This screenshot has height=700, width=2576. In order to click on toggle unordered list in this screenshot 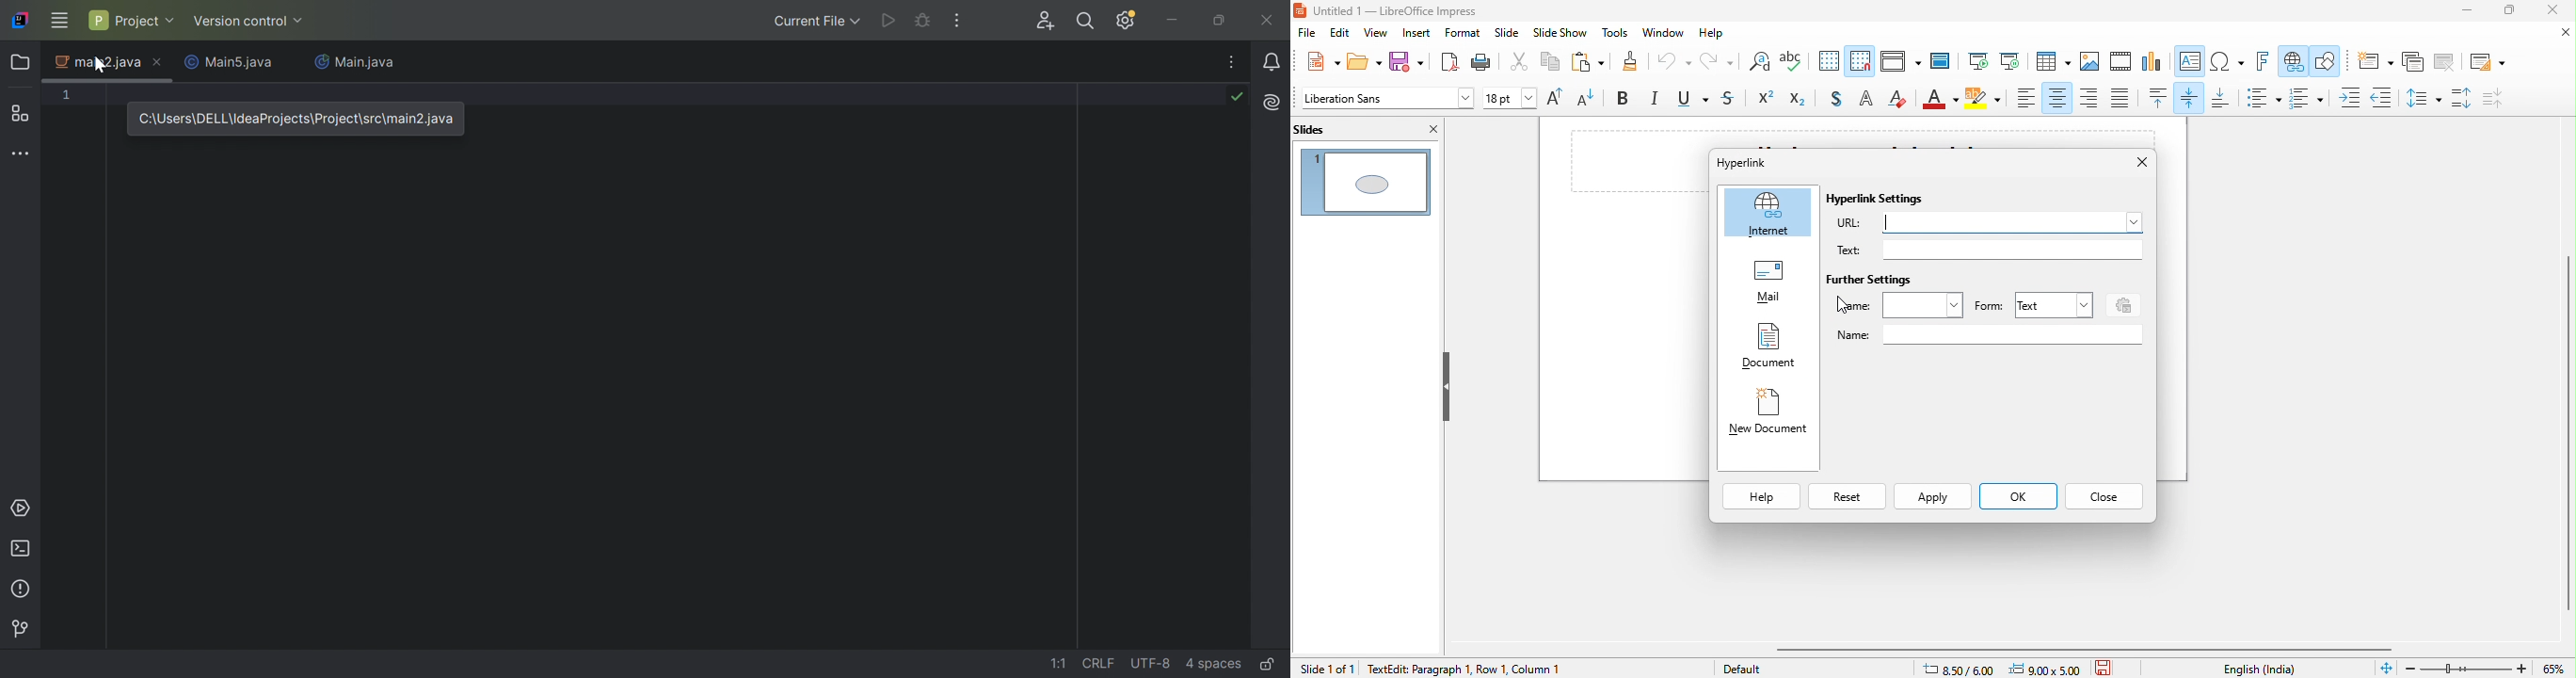, I will do `click(2263, 98)`.